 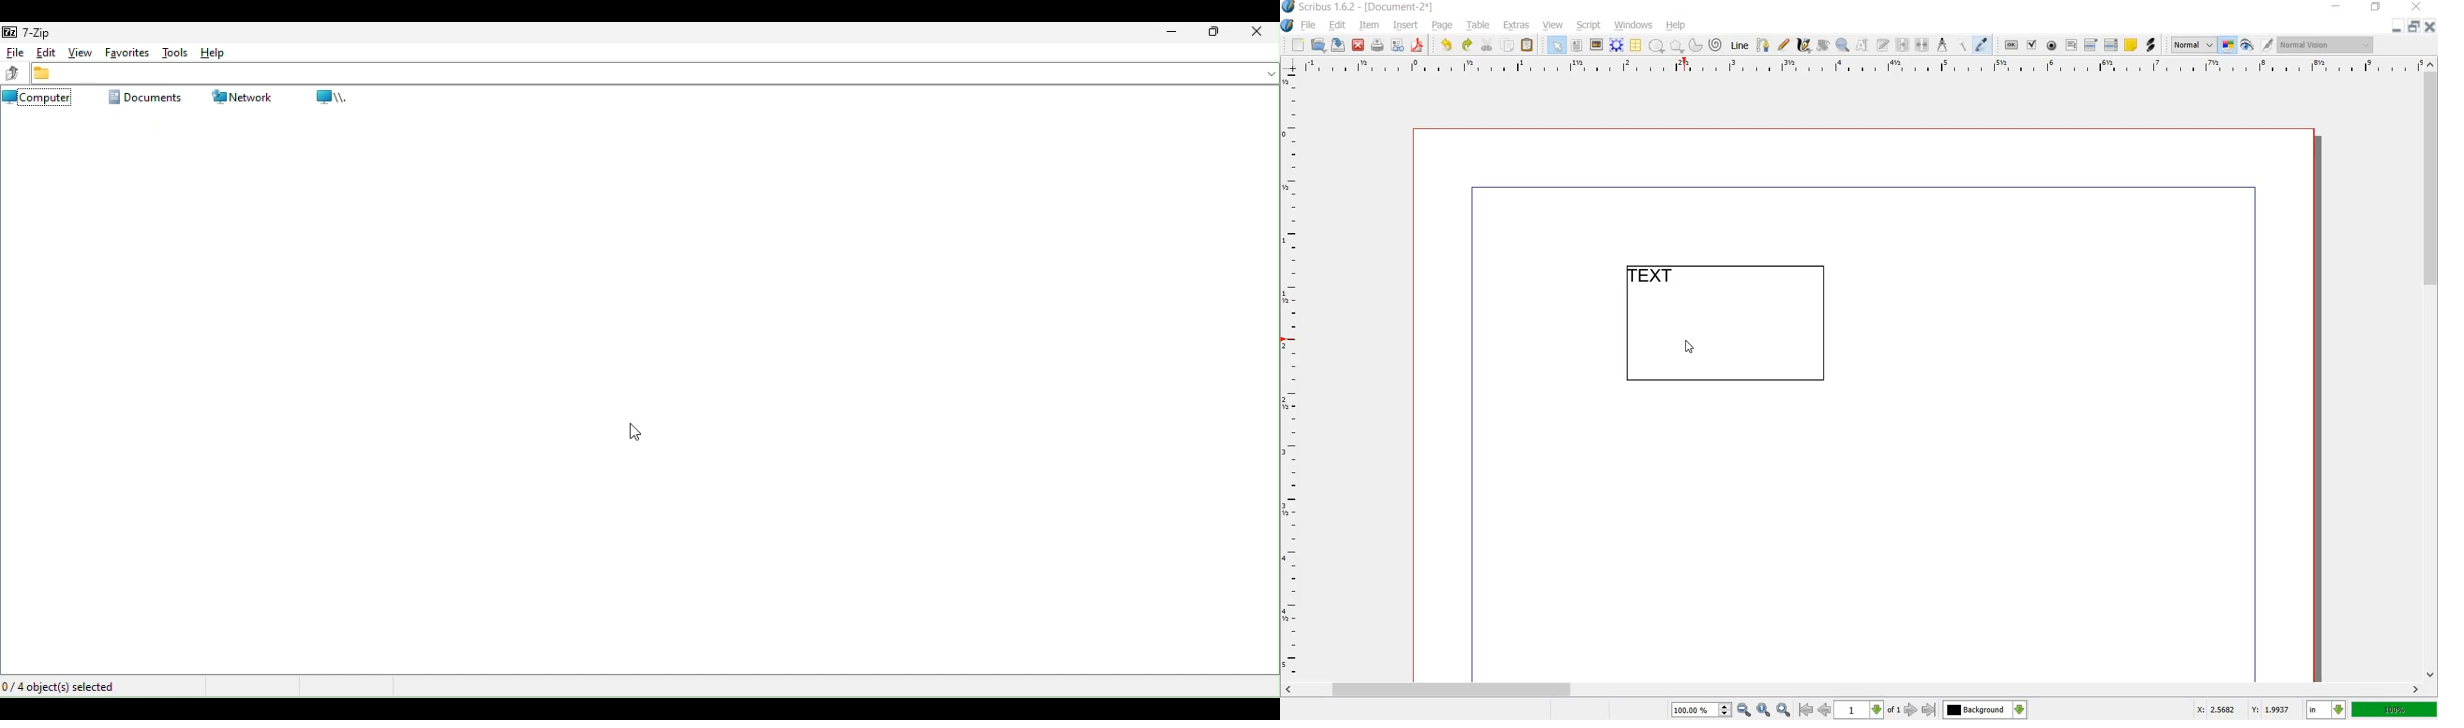 I want to click on zoom in, so click(x=1784, y=710).